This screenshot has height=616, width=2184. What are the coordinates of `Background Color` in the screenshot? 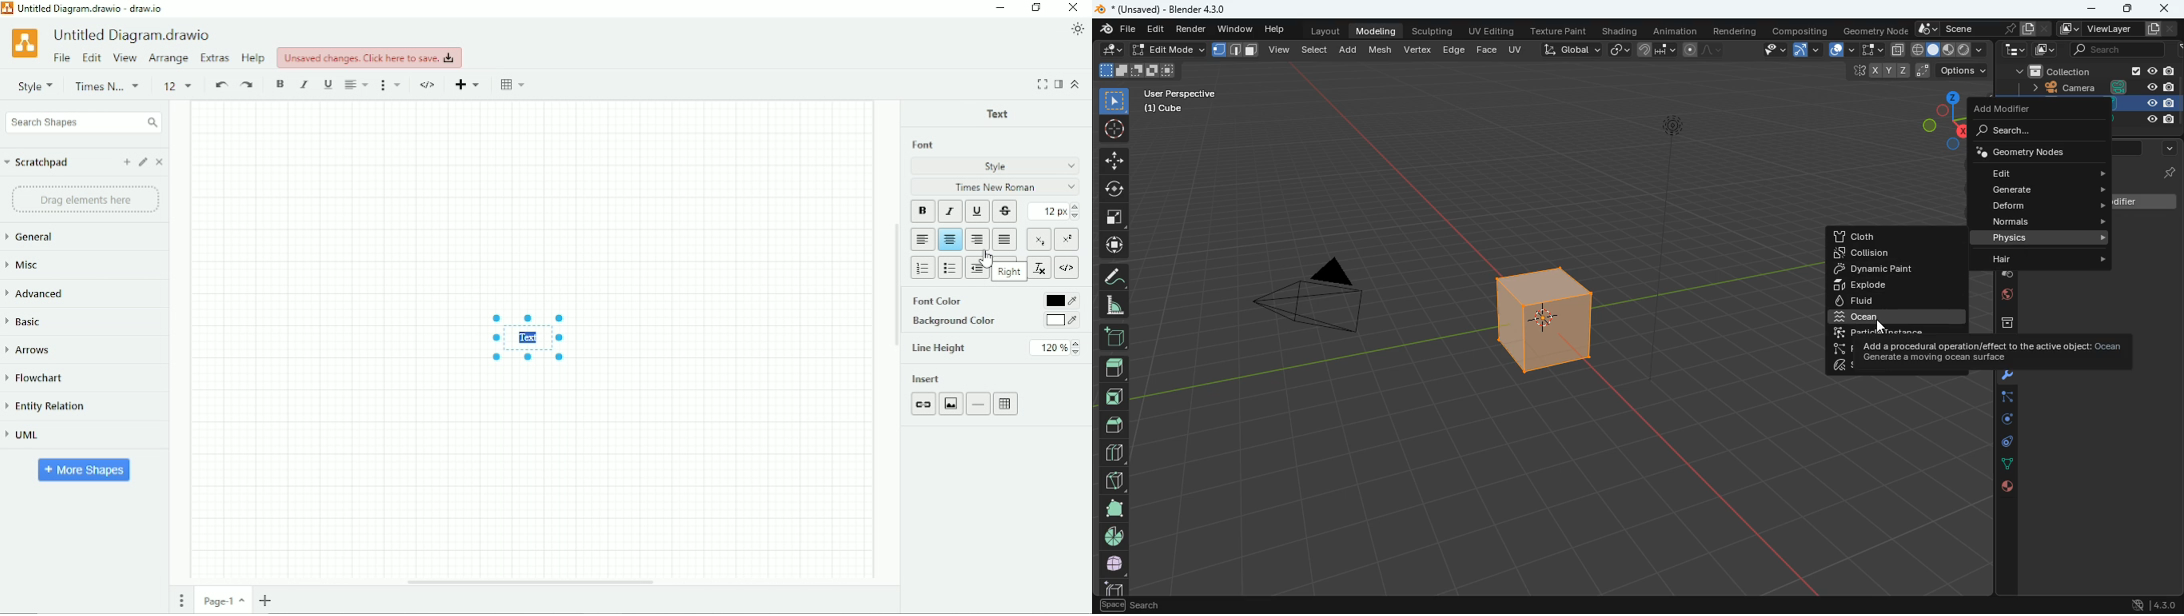 It's located at (967, 320).